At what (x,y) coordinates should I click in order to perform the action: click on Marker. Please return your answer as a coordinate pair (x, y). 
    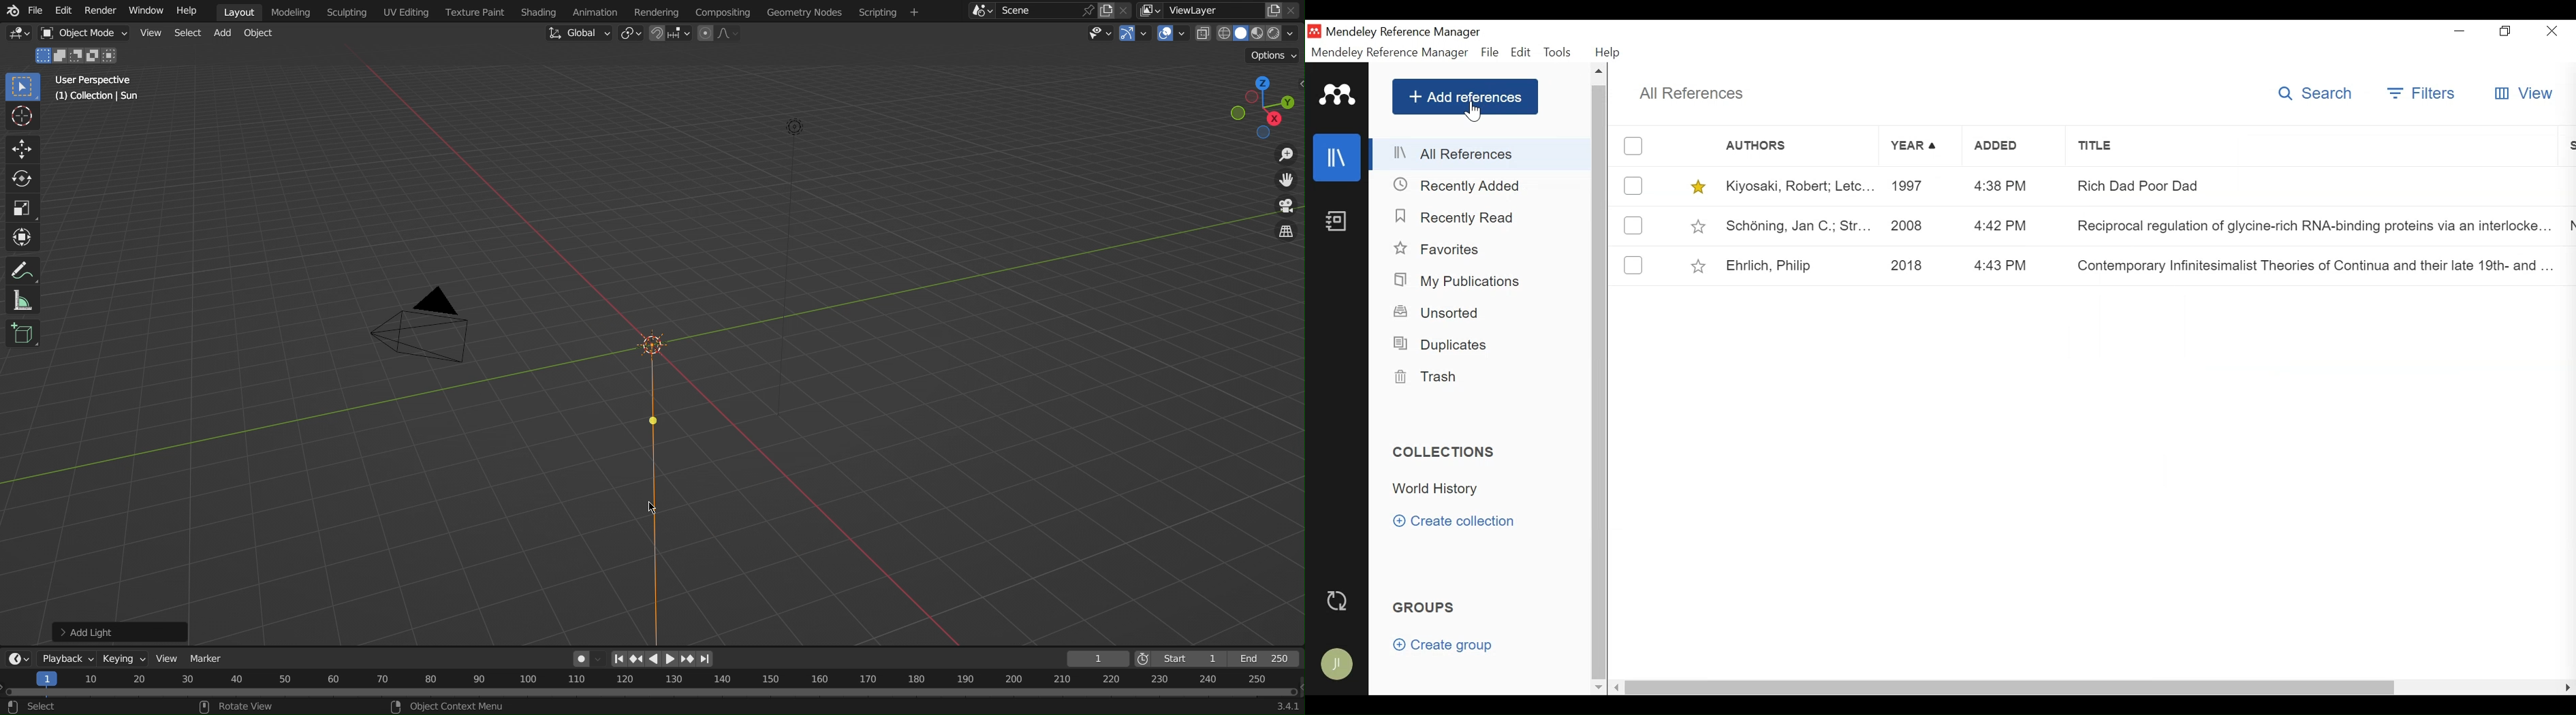
    Looking at the image, I should click on (208, 658).